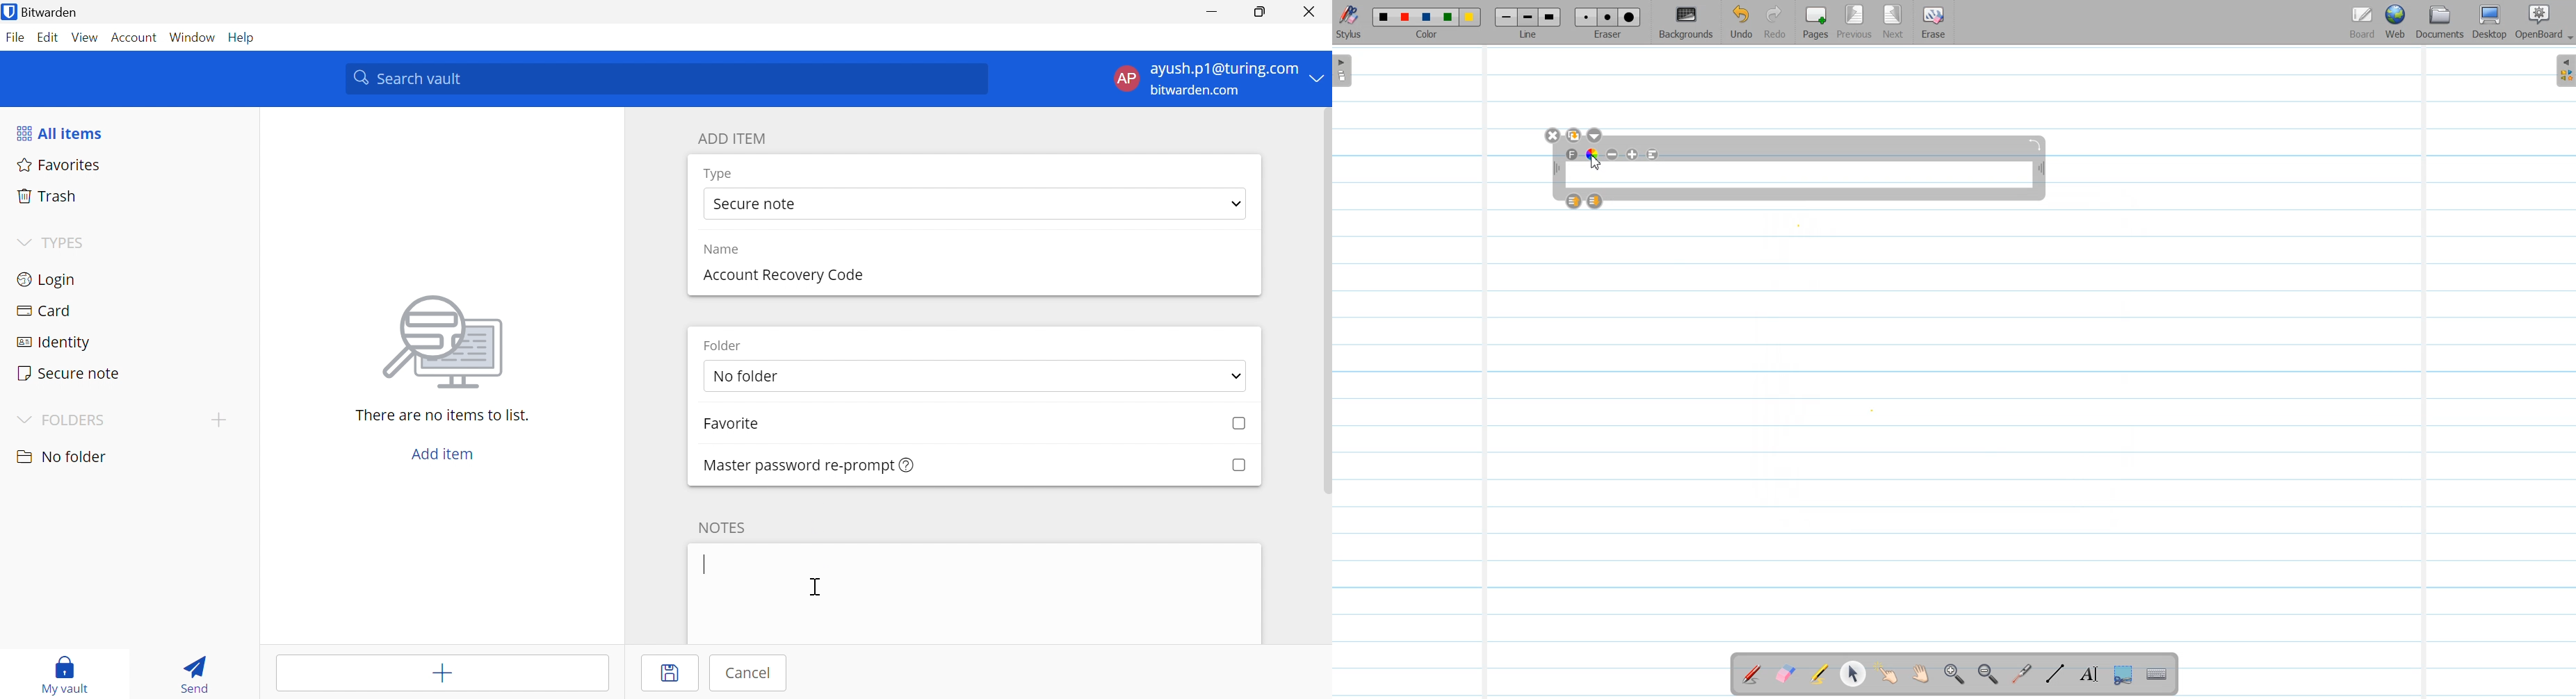 The height and width of the screenshot is (700, 2576). What do you see at coordinates (64, 457) in the screenshot?
I see `No folder` at bounding box center [64, 457].